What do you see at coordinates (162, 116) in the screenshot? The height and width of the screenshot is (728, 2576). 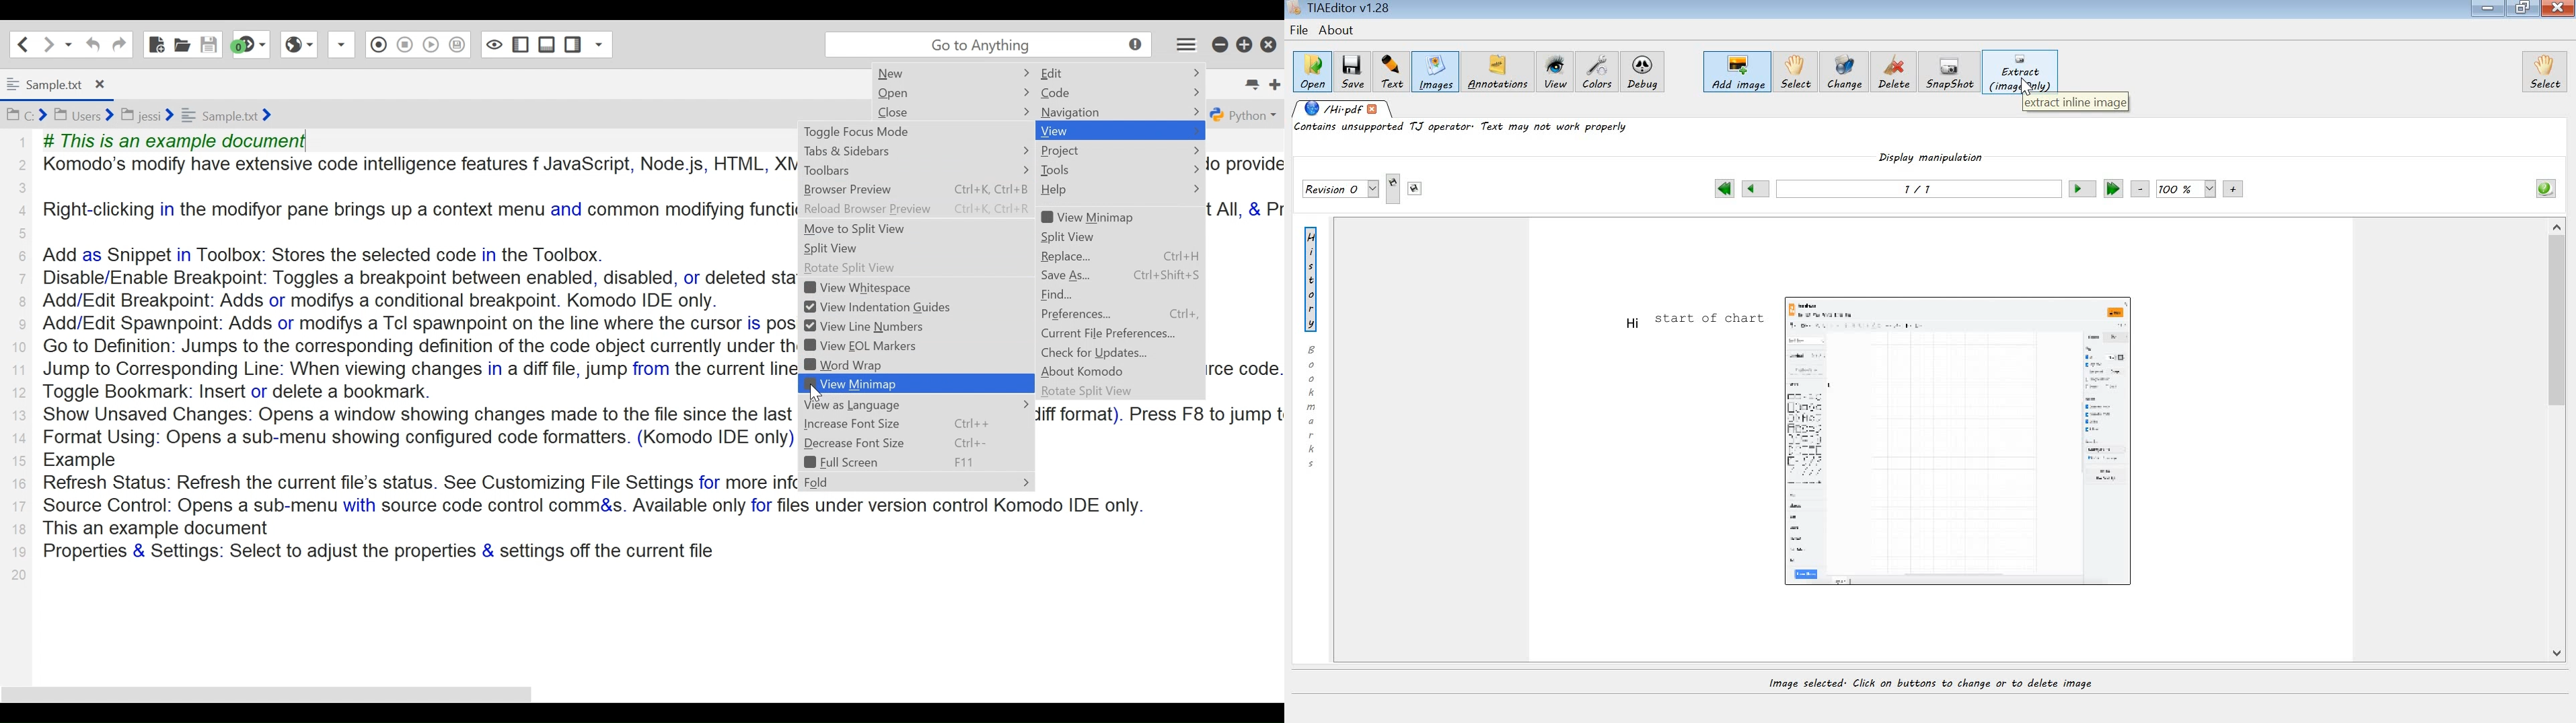 I see `Bcd BI users Bjessi ¥ = Sampletxt` at bounding box center [162, 116].